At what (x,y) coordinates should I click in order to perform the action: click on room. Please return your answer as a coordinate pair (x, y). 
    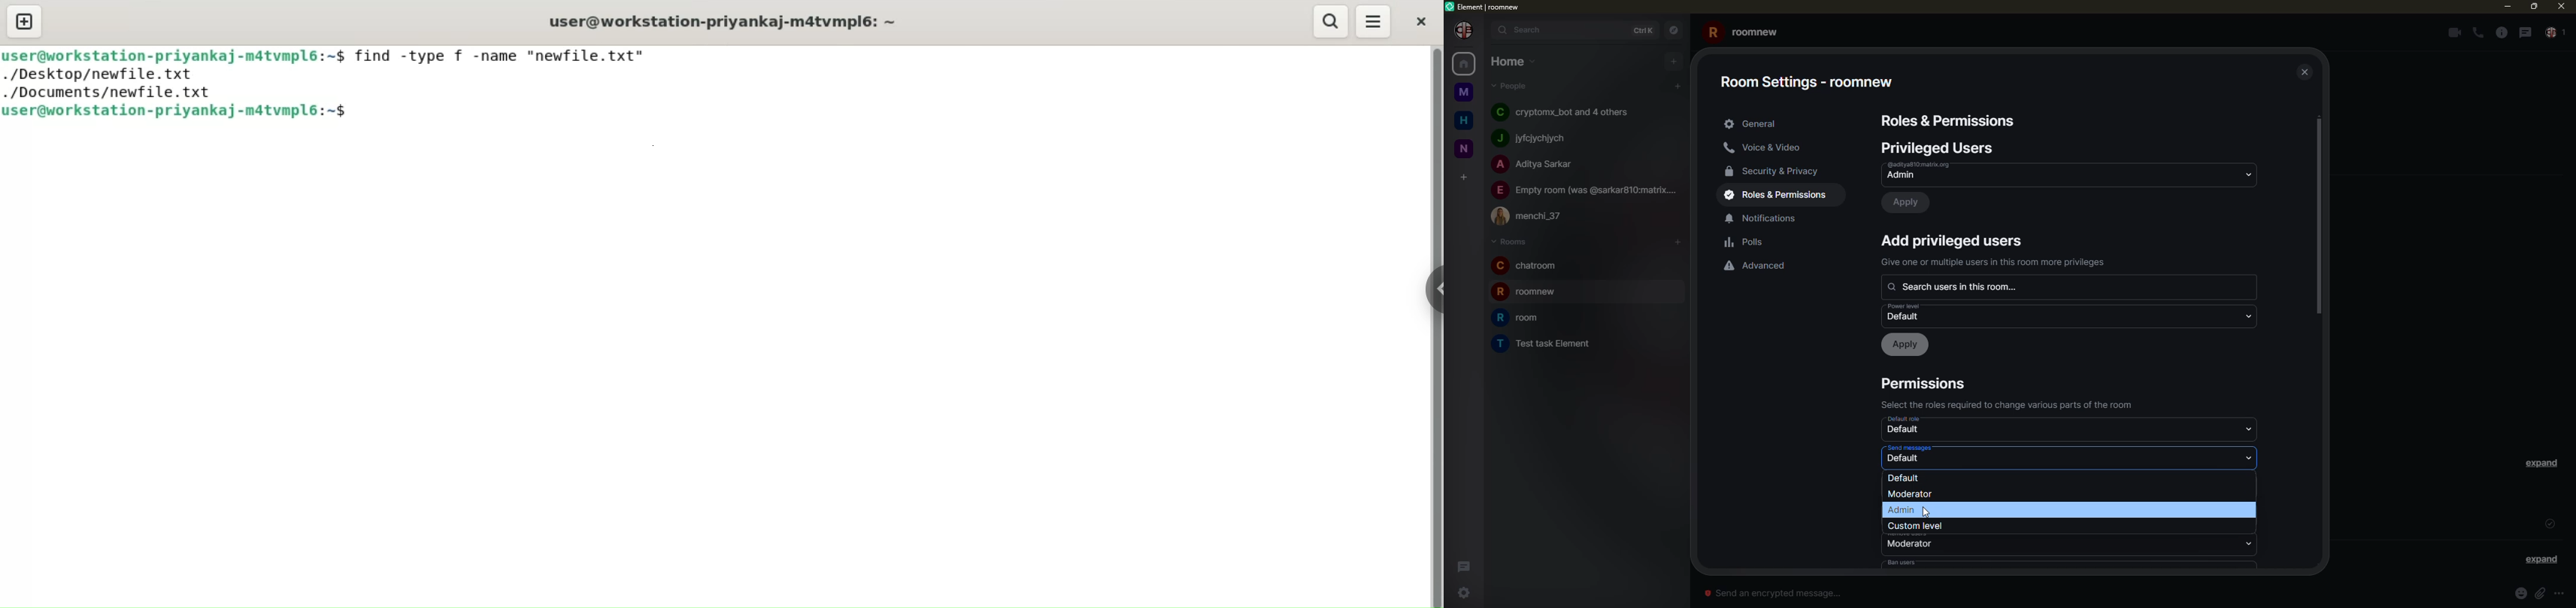
    Looking at the image, I should click on (1534, 293).